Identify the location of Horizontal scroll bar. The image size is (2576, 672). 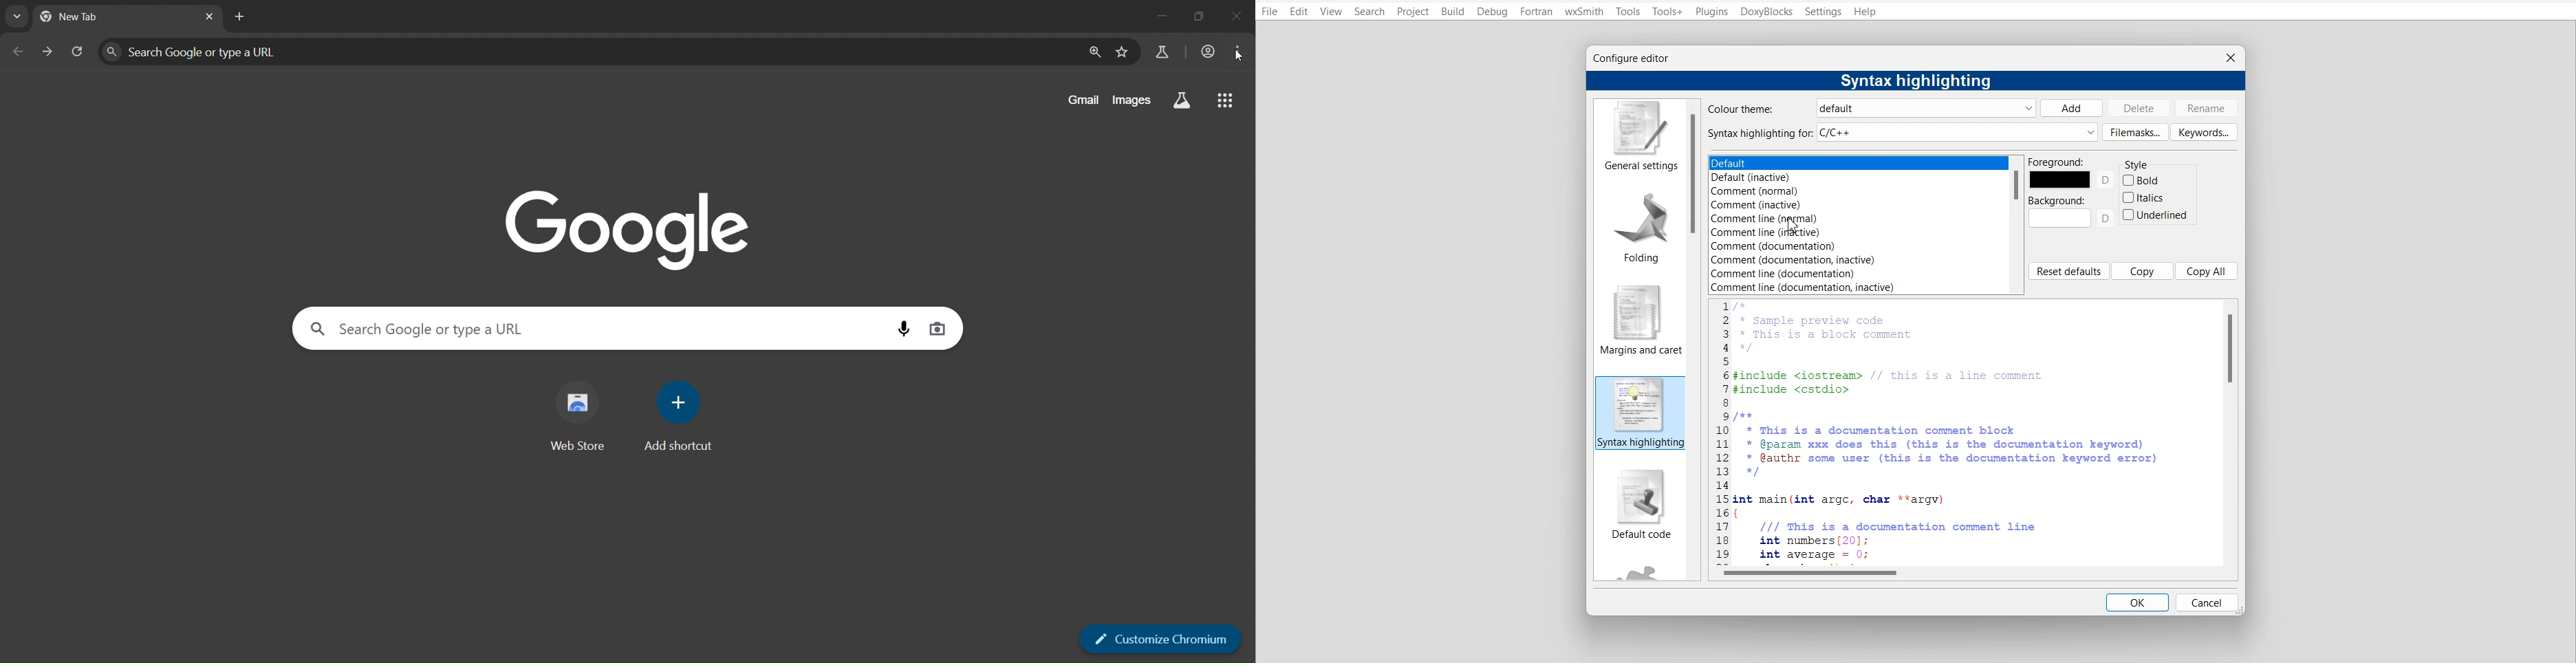
(1966, 574).